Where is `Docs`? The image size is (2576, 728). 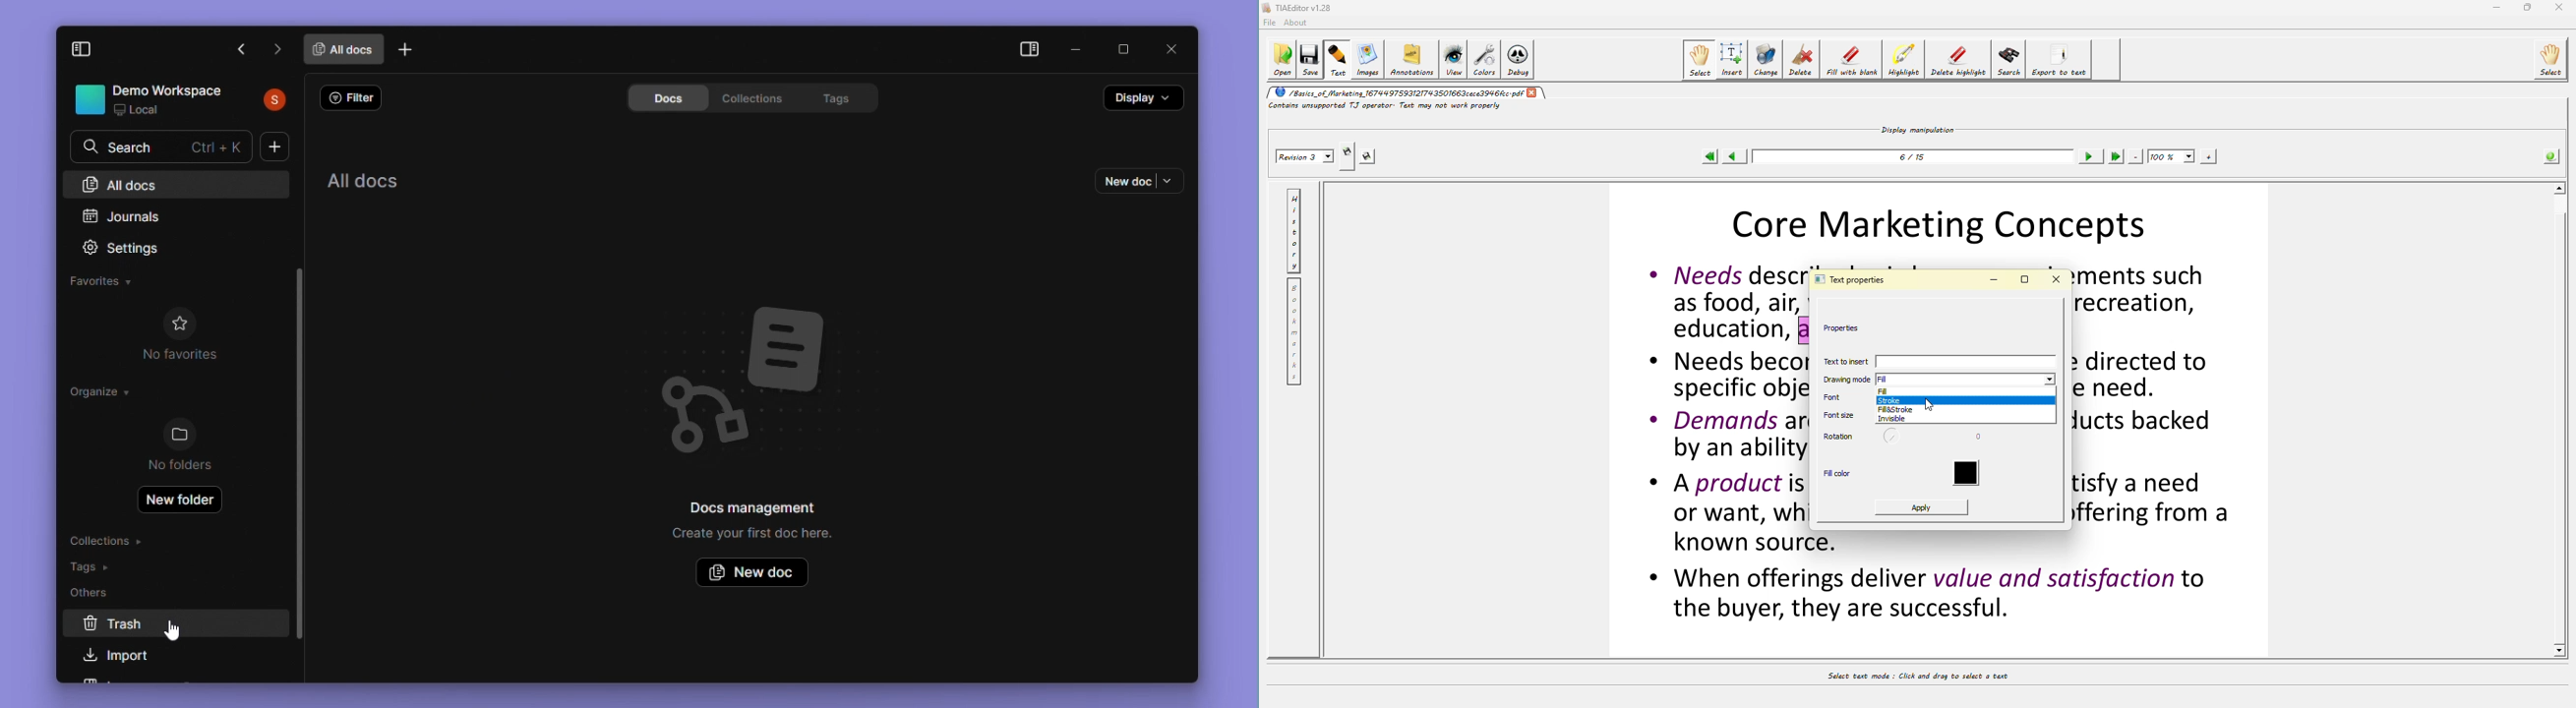 Docs is located at coordinates (663, 99).